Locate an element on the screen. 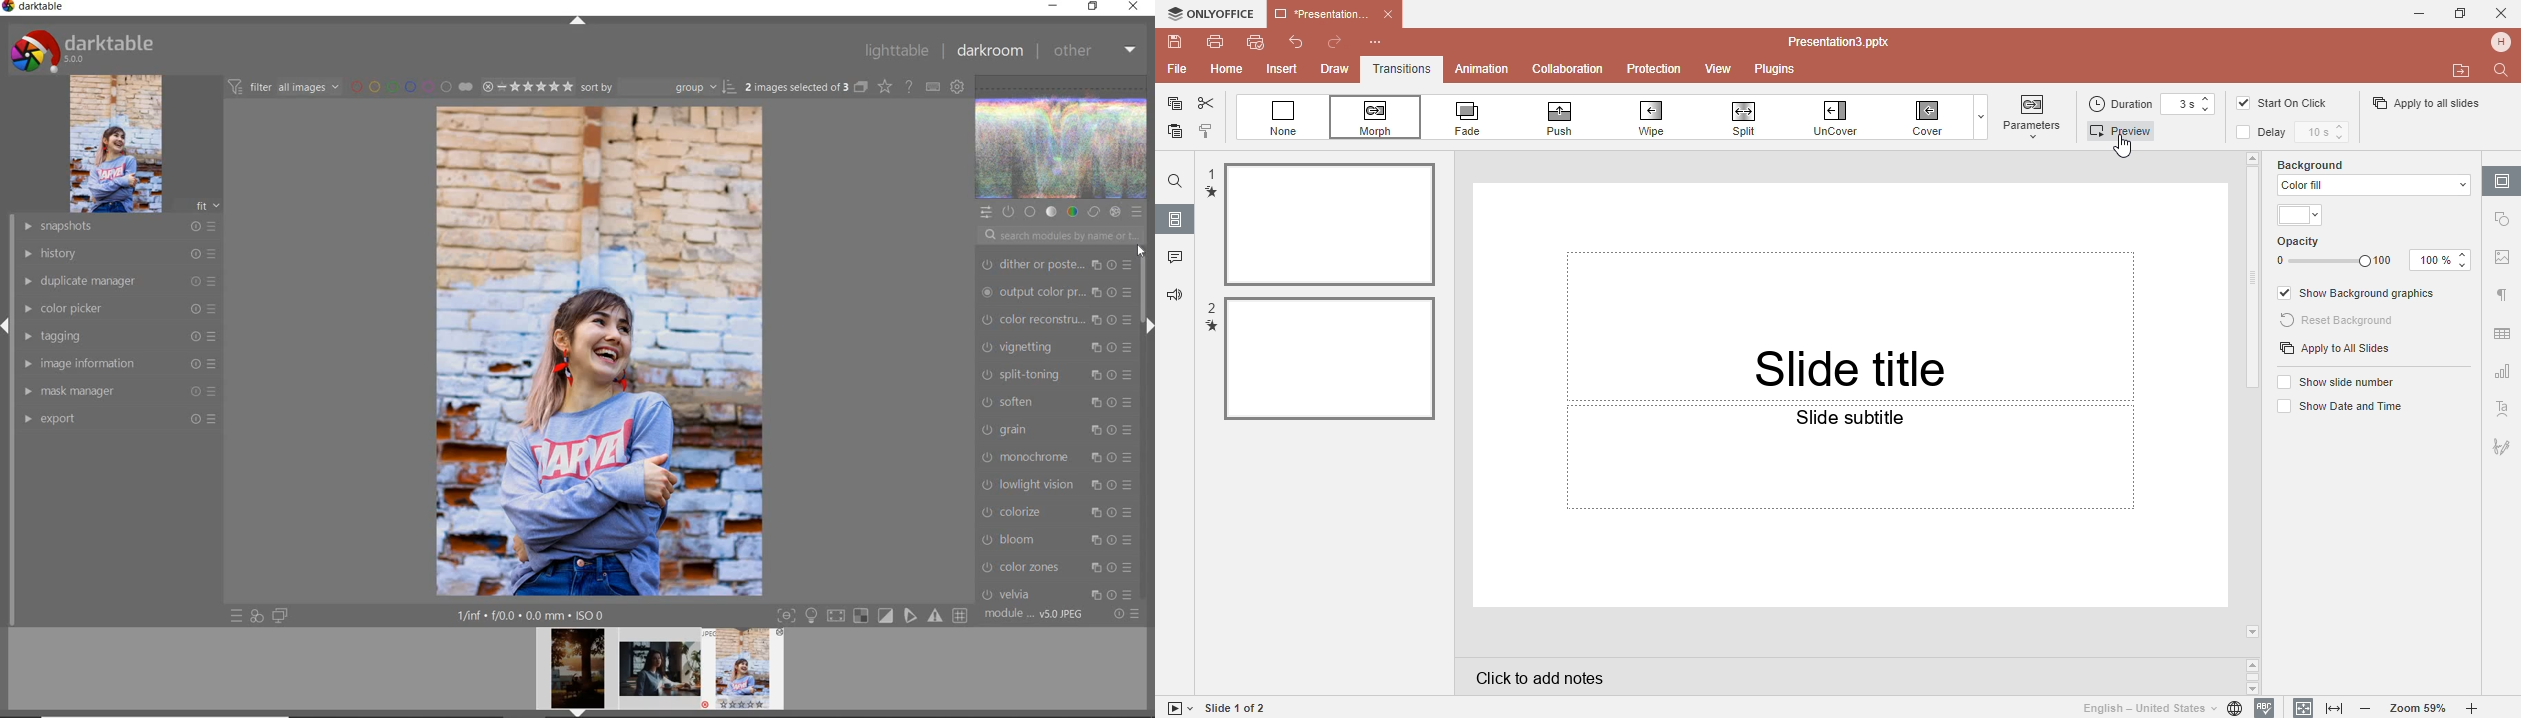 This screenshot has height=728, width=2548. Spill is located at coordinates (1752, 115).